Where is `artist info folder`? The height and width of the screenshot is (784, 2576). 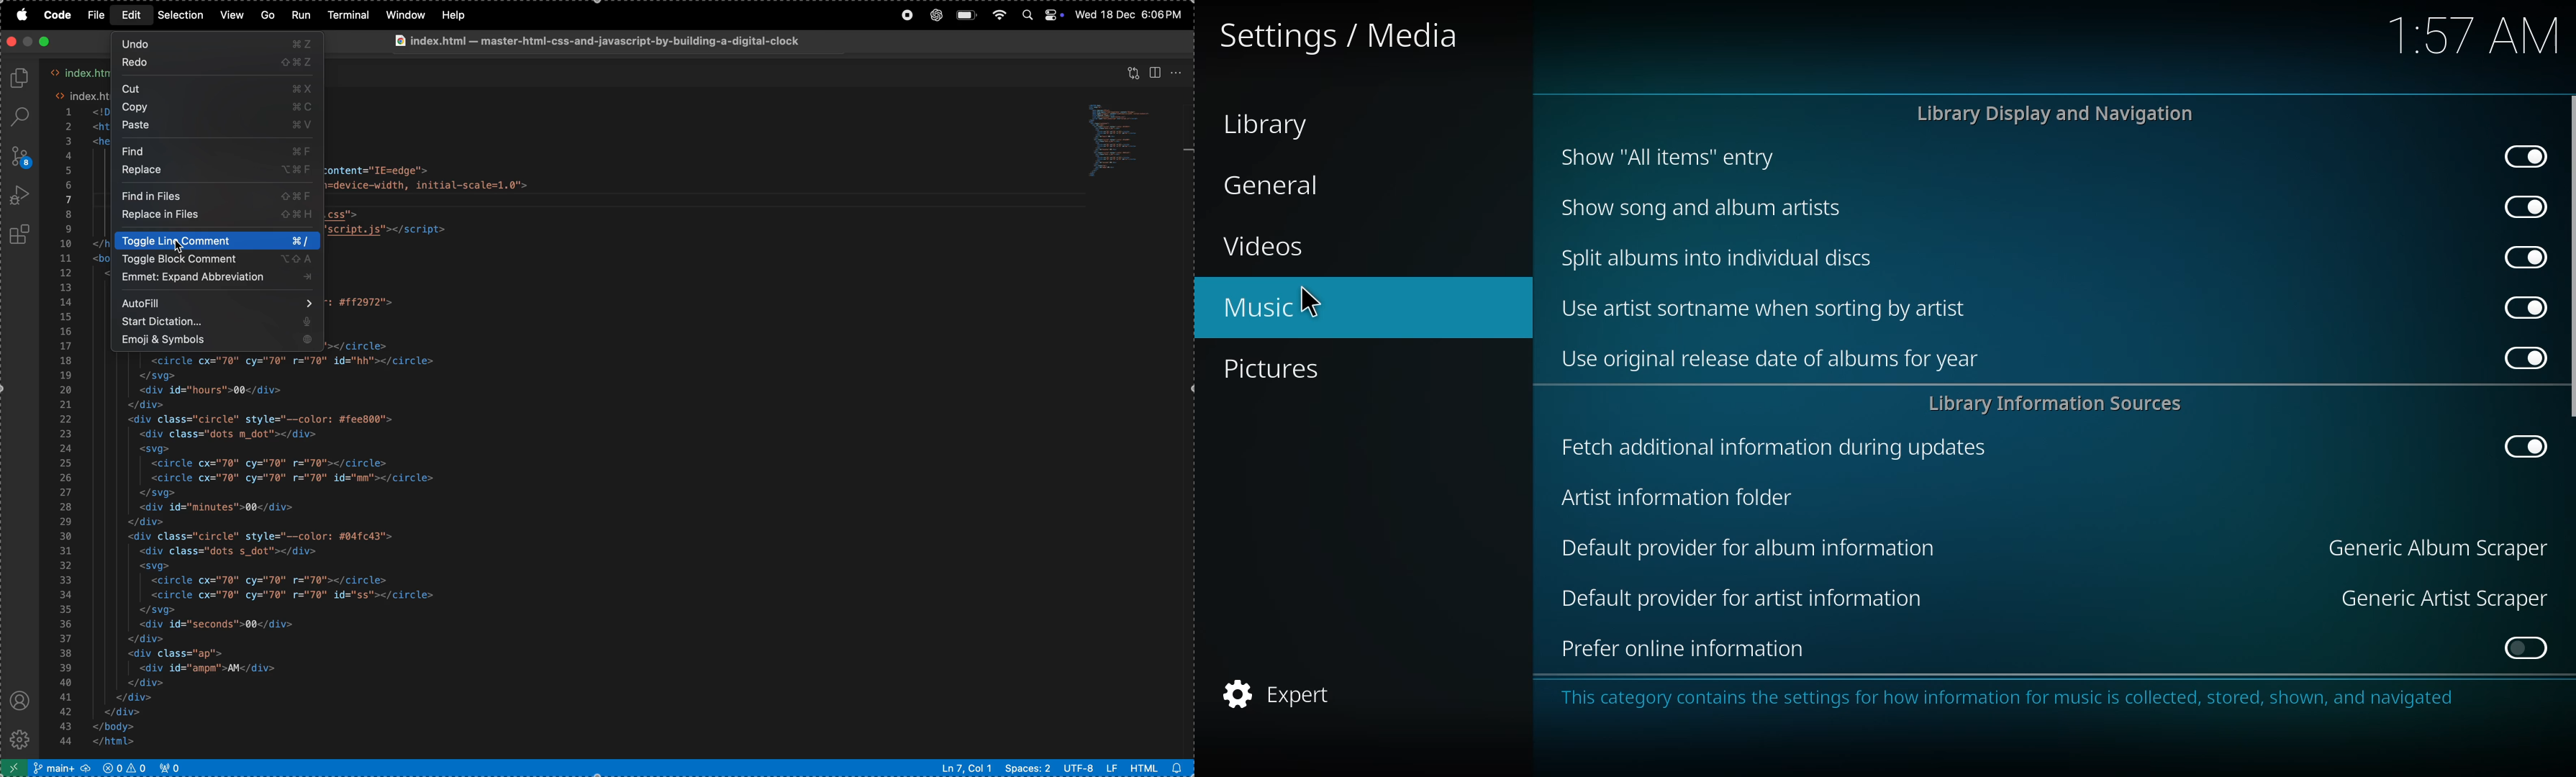 artist info folder is located at coordinates (1675, 498).